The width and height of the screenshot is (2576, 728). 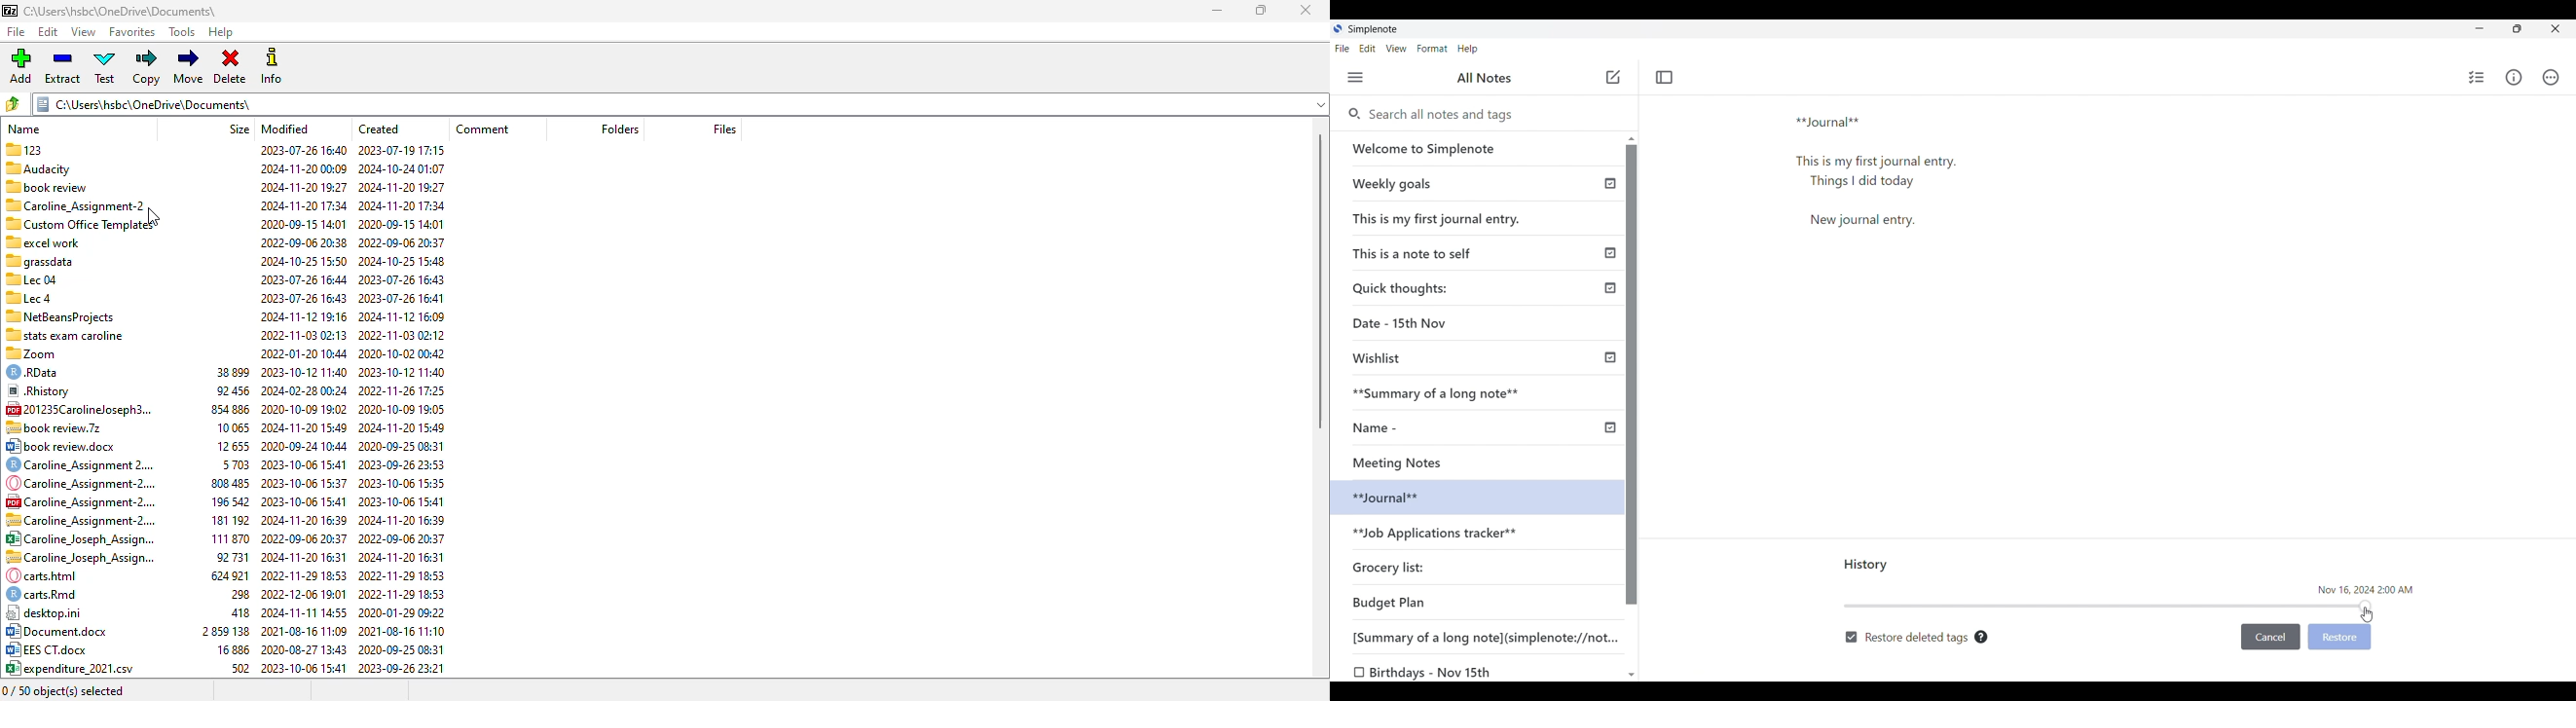 I want to click on 7 zip logo, so click(x=9, y=11).